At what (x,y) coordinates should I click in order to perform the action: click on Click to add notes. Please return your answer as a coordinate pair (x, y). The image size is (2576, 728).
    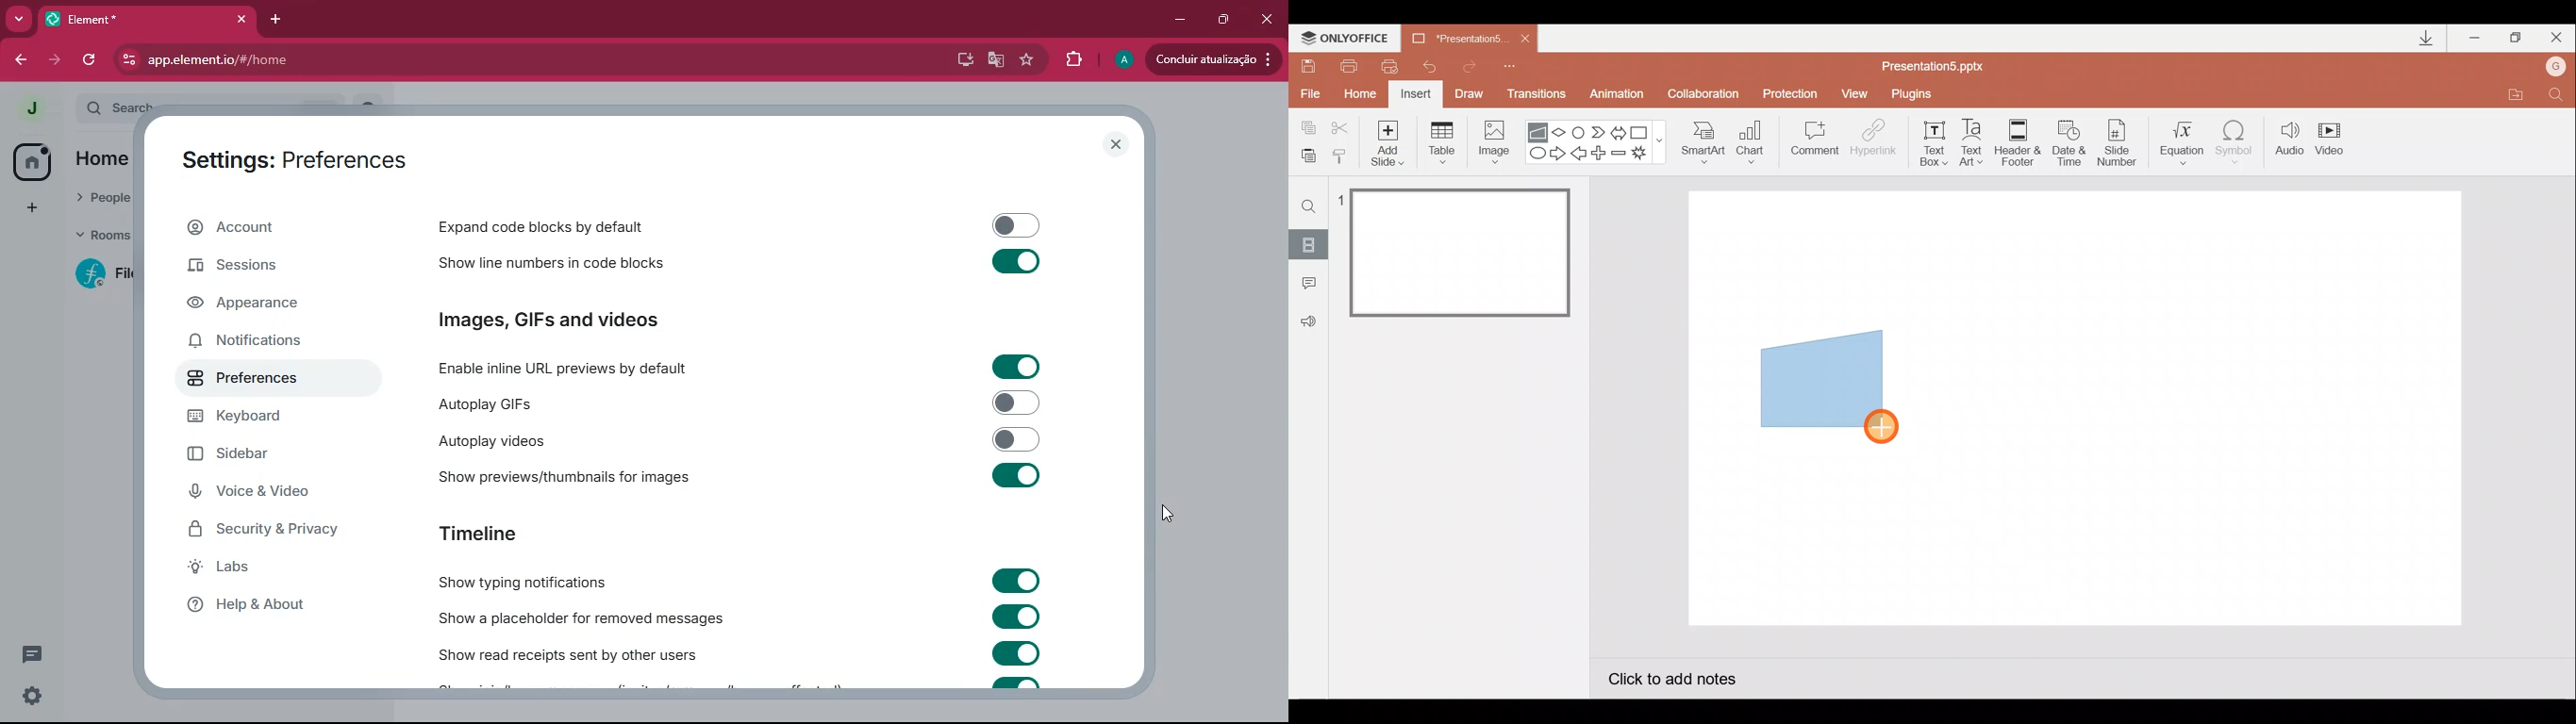
    Looking at the image, I should click on (1671, 681).